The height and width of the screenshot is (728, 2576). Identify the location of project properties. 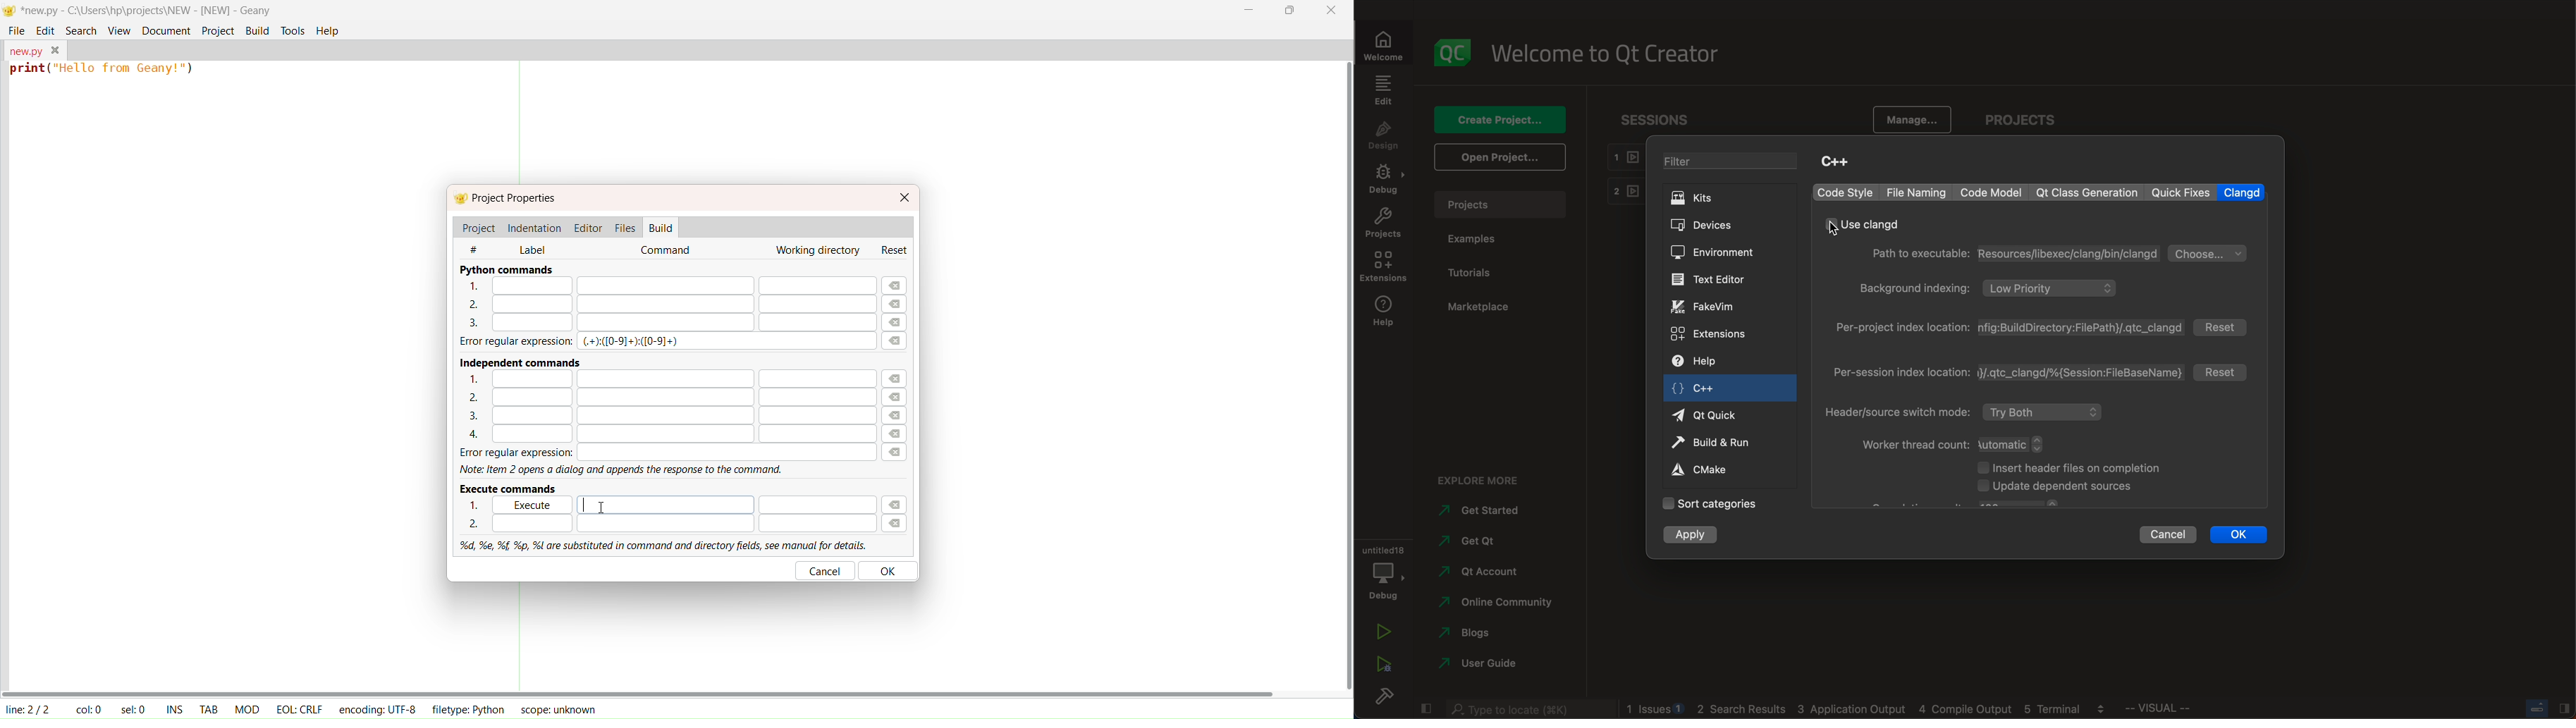
(516, 199).